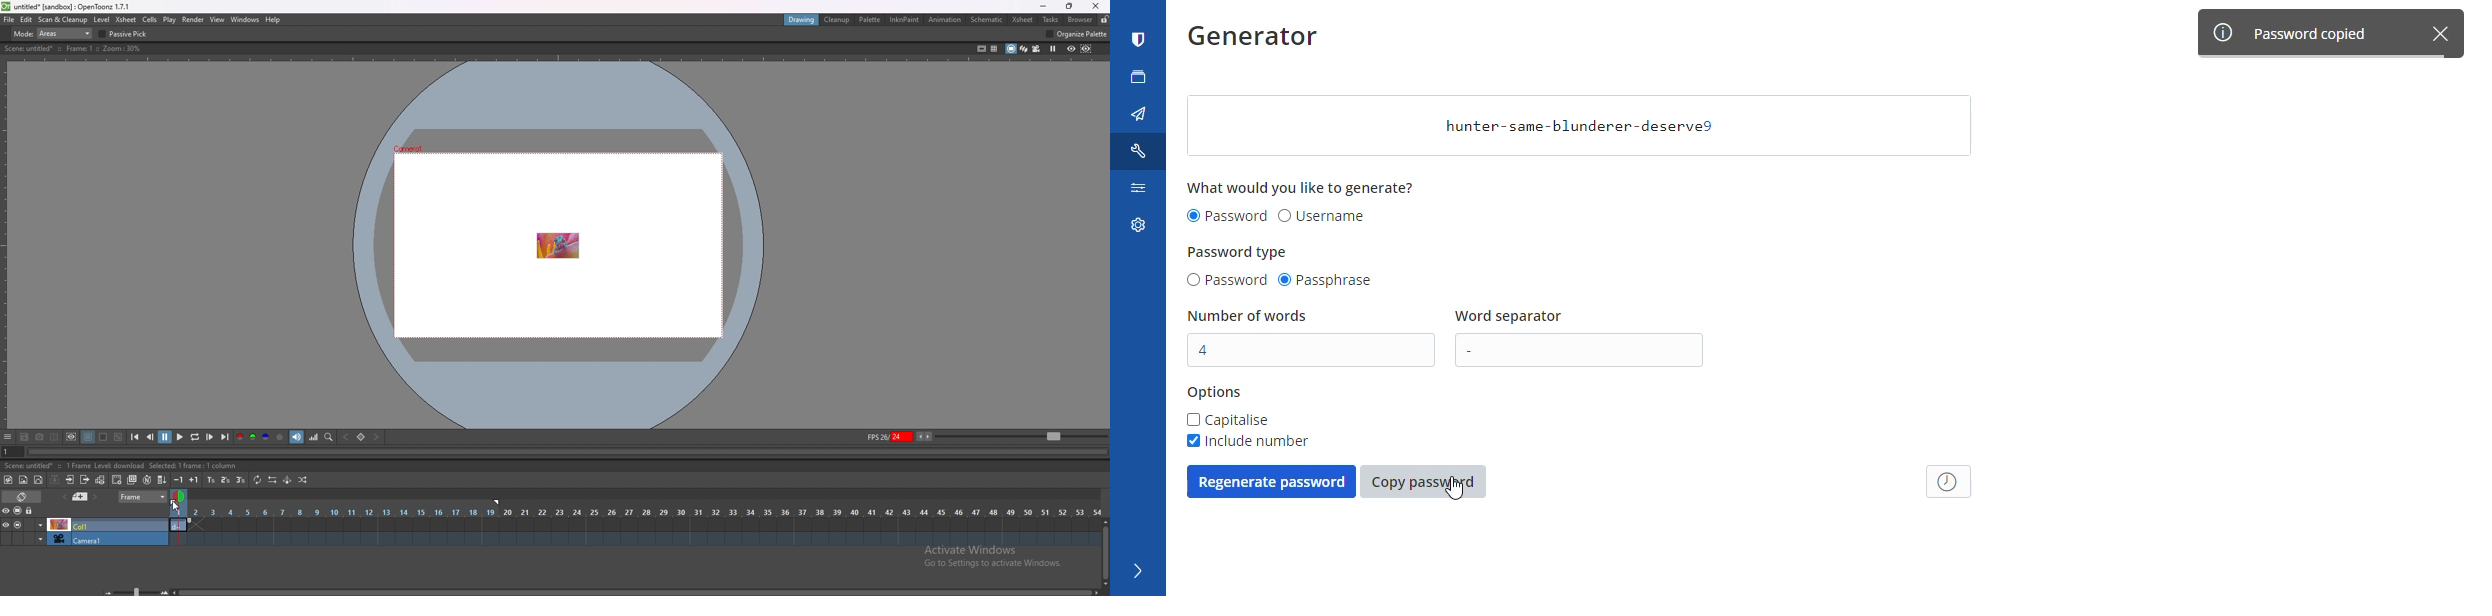 The image size is (2492, 616). Describe the element at coordinates (1135, 572) in the screenshot. I see `expand` at that location.